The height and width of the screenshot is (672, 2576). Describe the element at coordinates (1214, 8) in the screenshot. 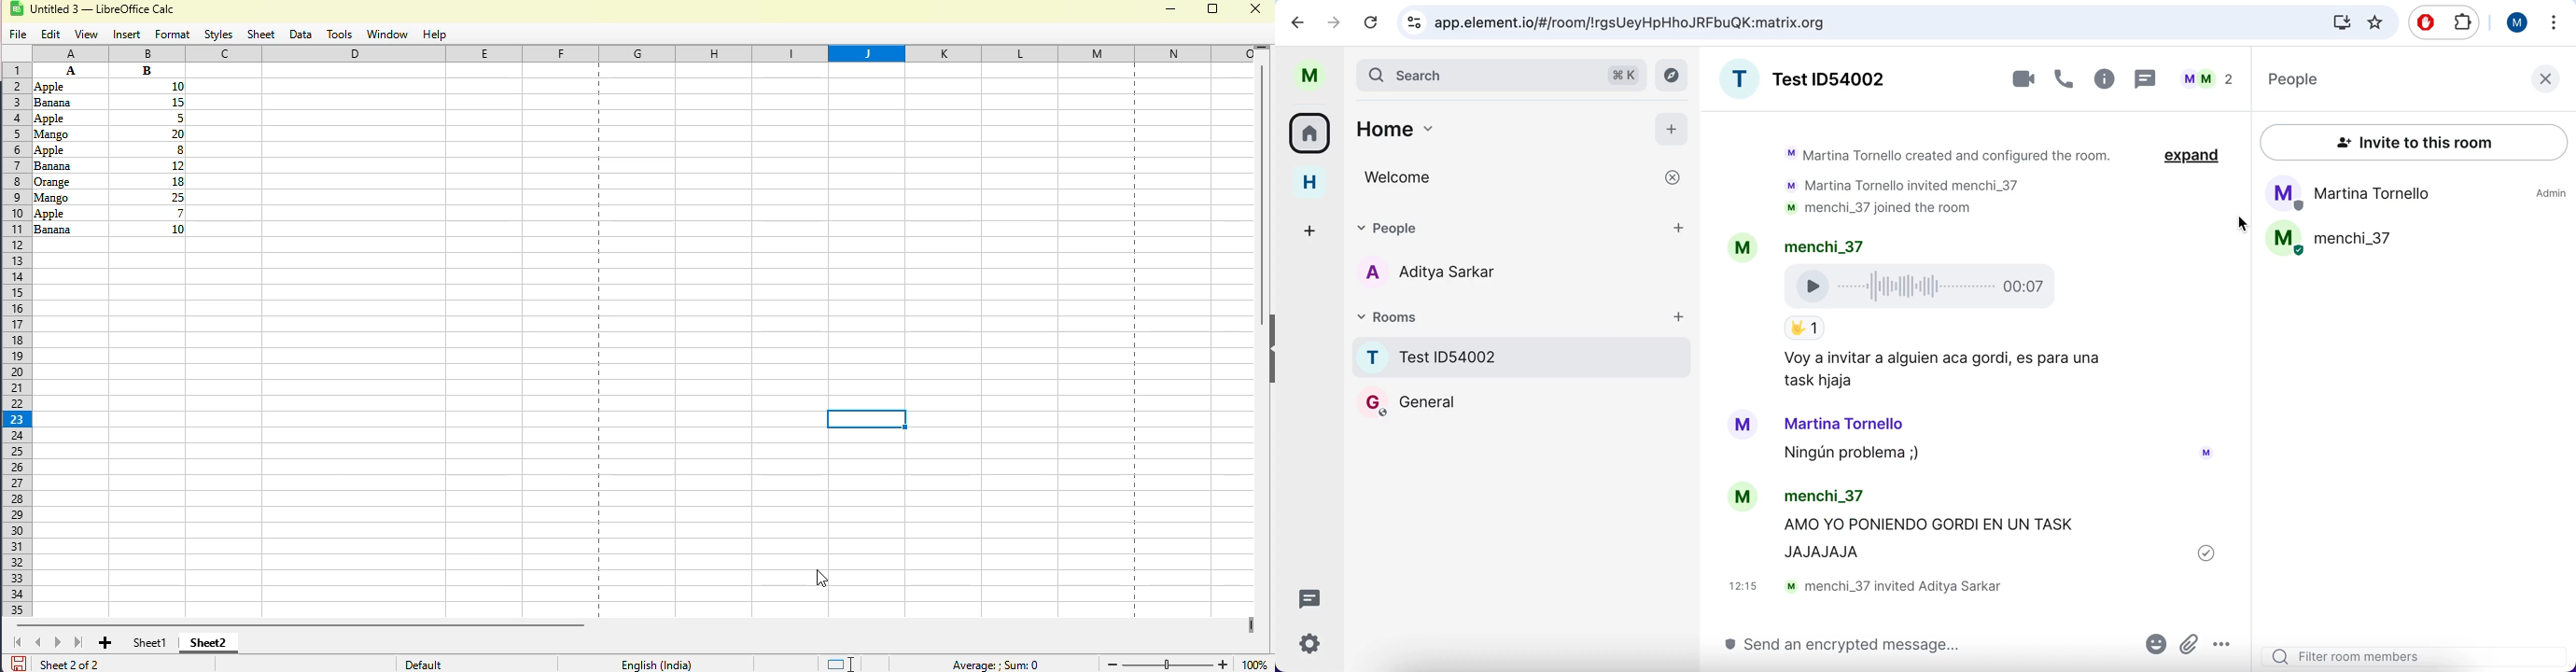

I see `maximize` at that location.